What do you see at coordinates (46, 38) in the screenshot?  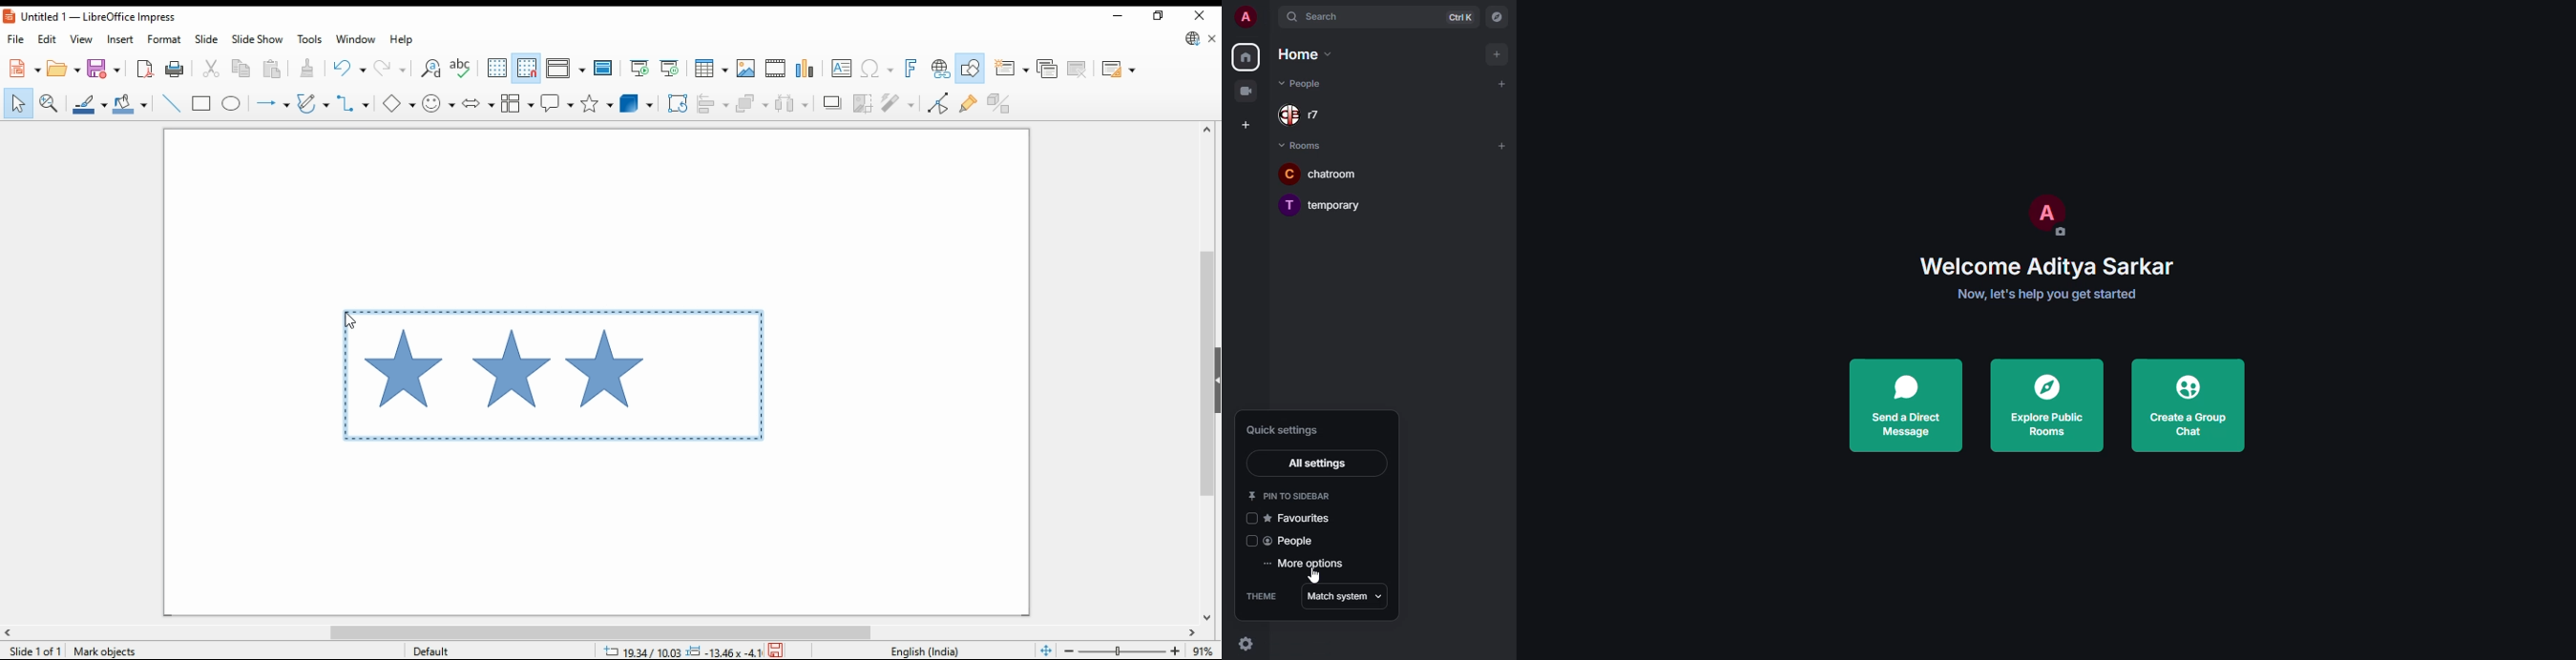 I see `edit` at bounding box center [46, 38].